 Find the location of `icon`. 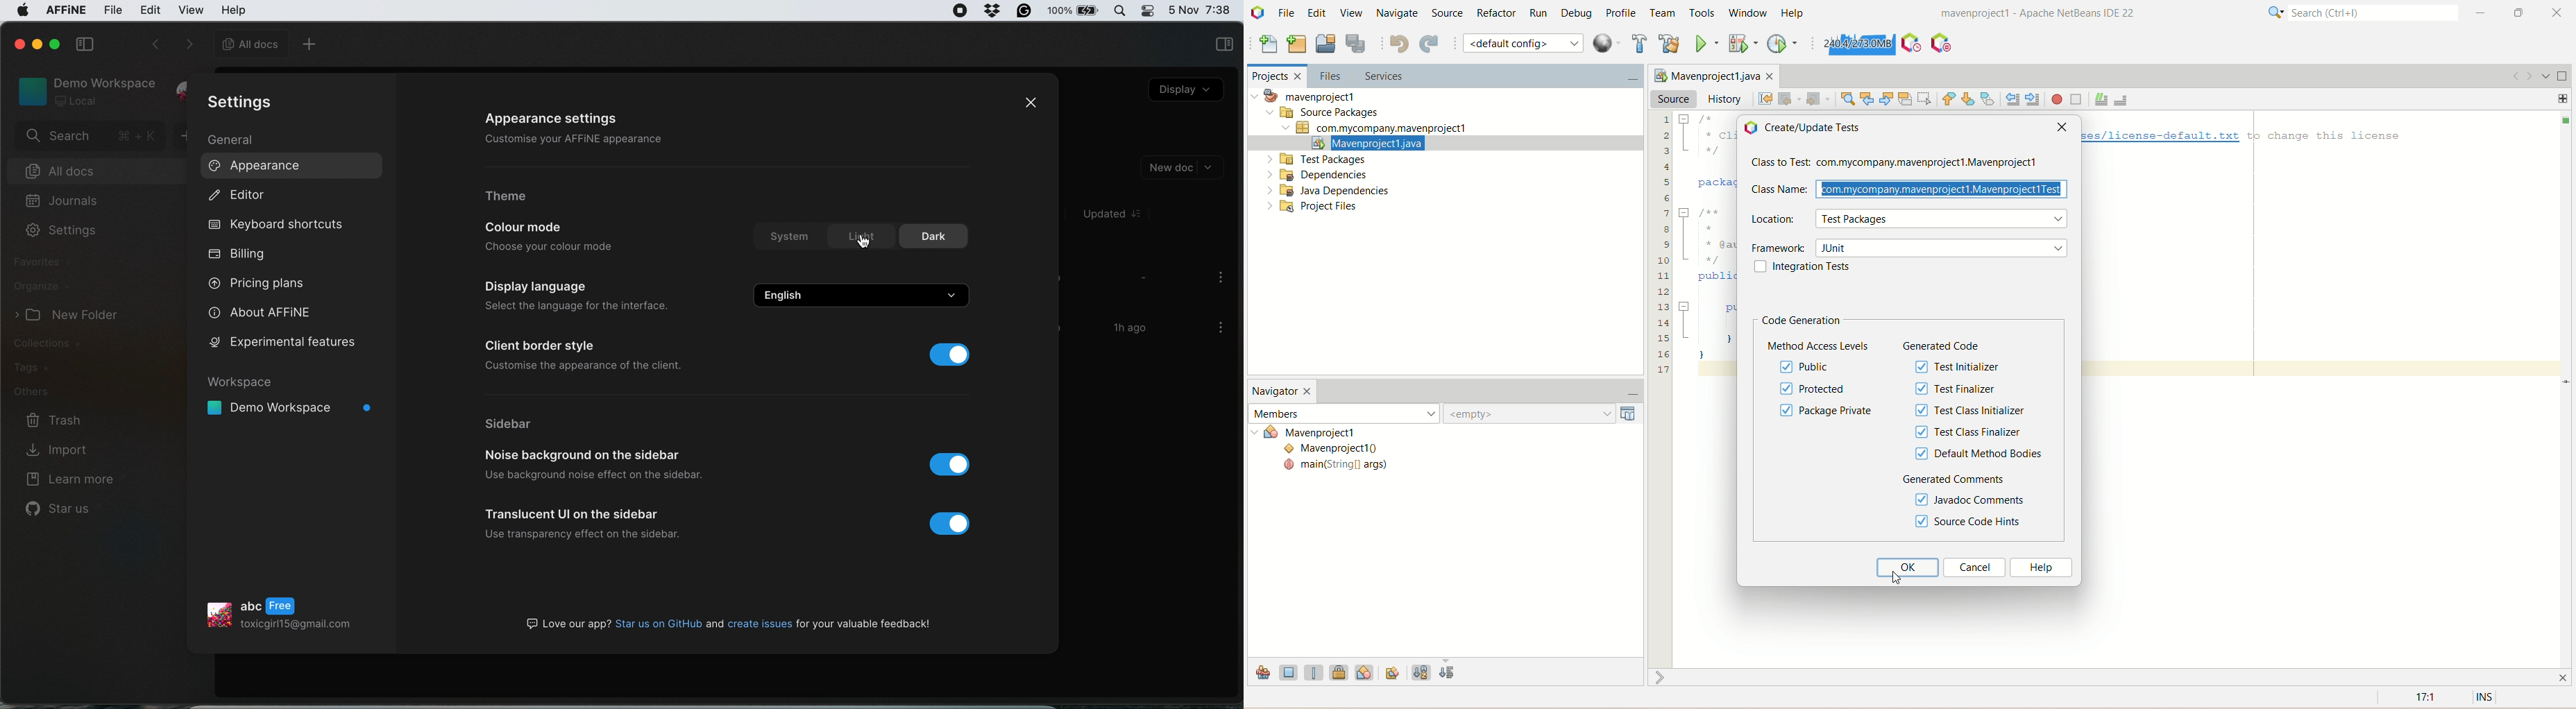

icon is located at coordinates (1749, 128).